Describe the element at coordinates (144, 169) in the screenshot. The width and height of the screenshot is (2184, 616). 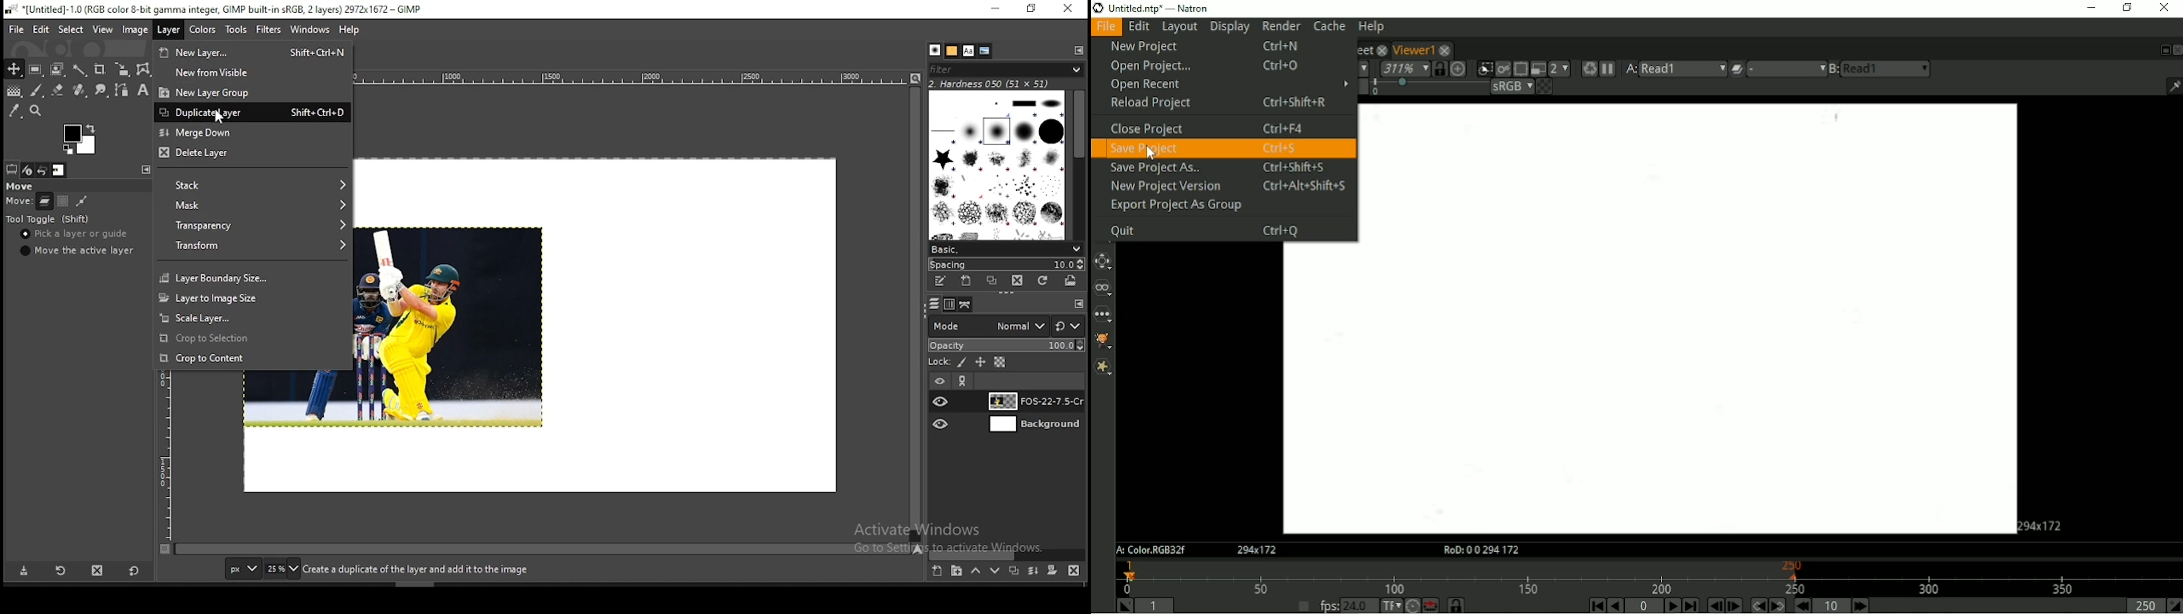
I see `tool` at that location.